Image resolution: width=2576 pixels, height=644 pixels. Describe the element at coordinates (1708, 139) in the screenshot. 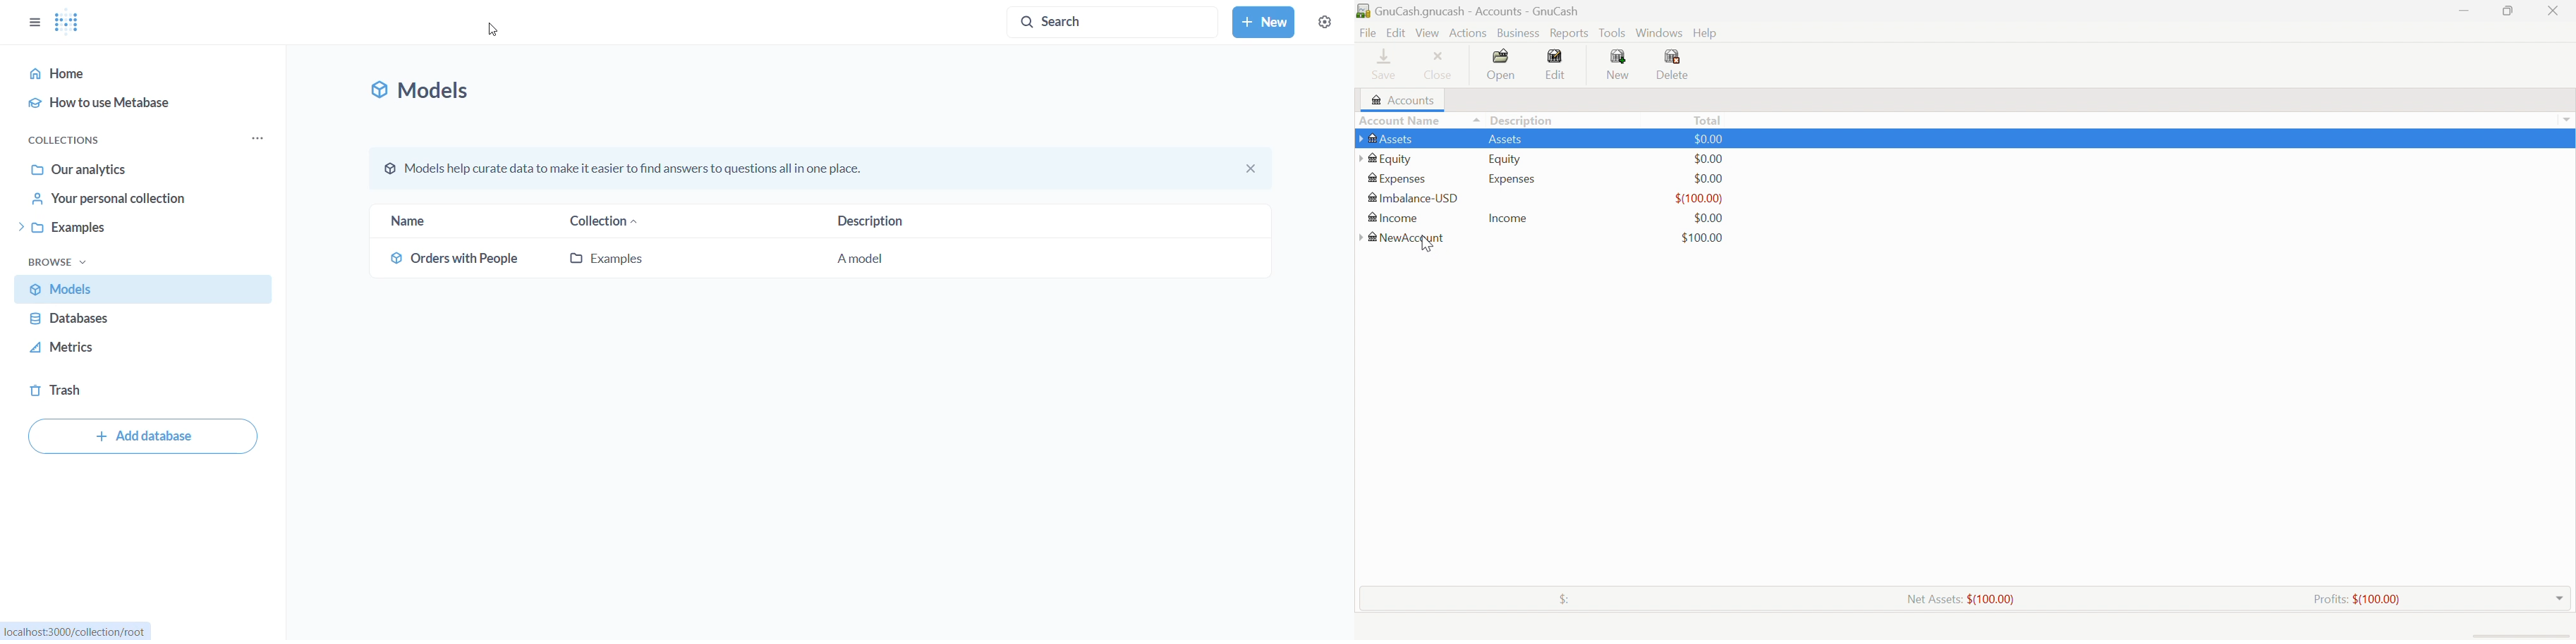

I see `$0.00` at that location.